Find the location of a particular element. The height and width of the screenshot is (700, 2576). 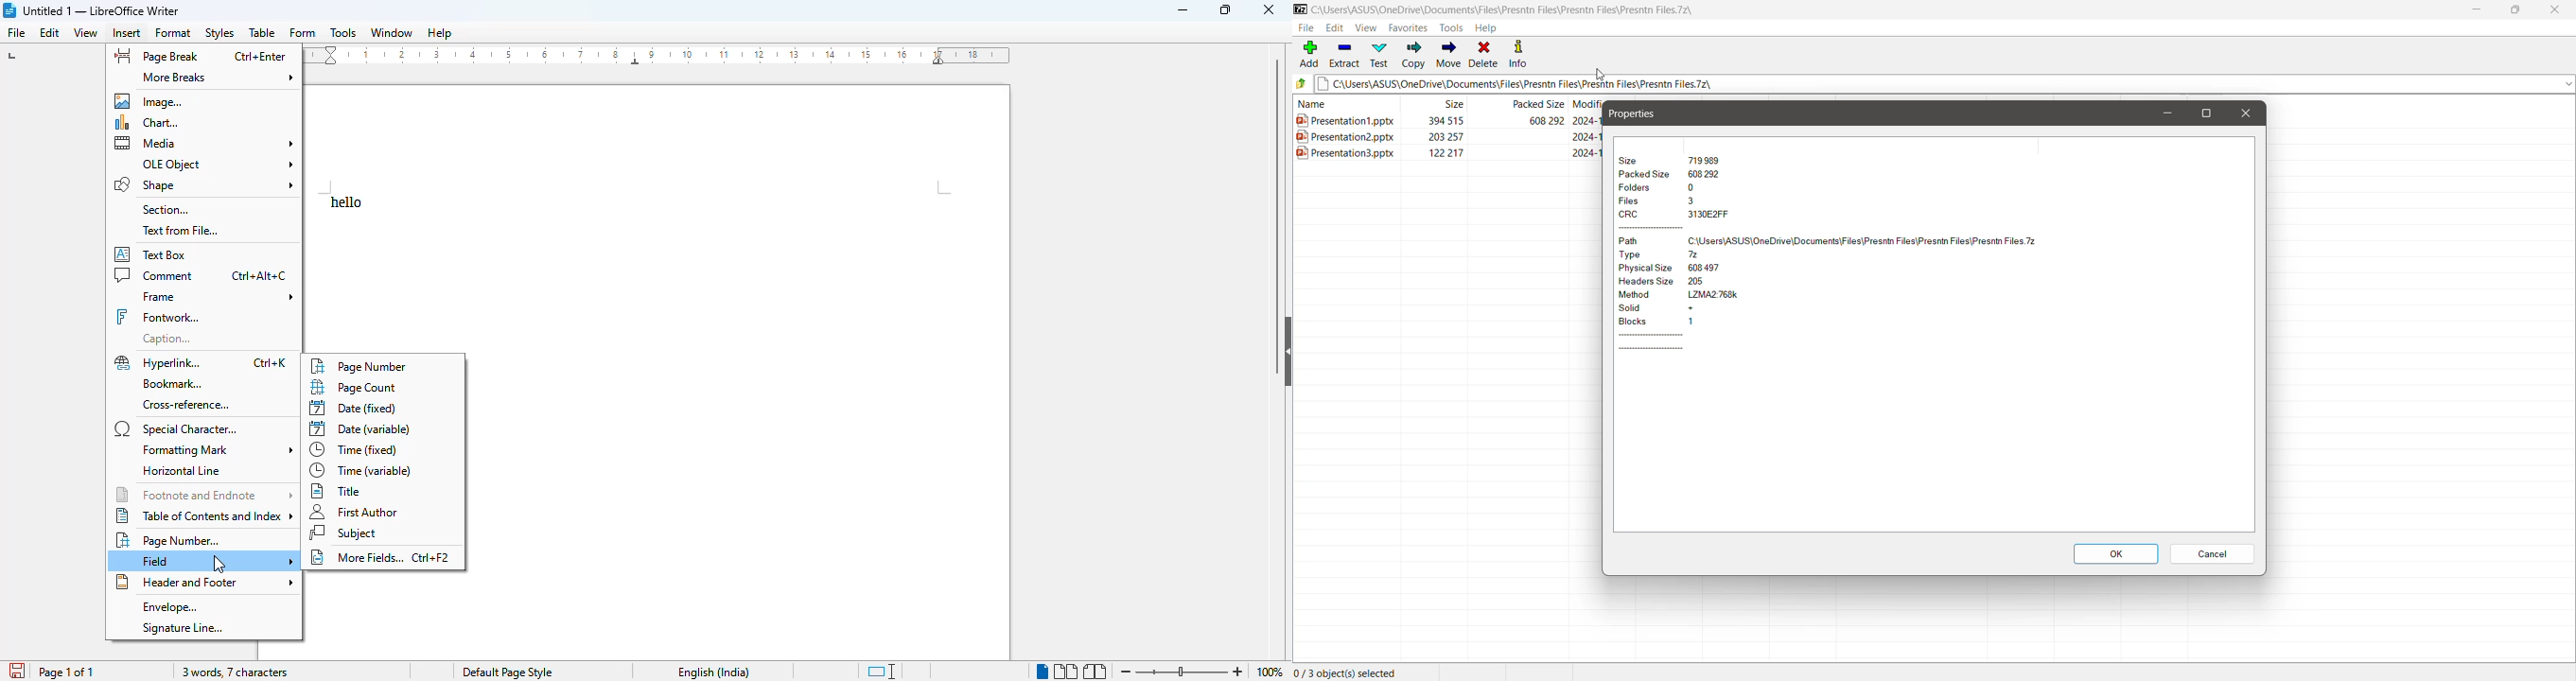

2024-10-09... is located at coordinates (1585, 153).